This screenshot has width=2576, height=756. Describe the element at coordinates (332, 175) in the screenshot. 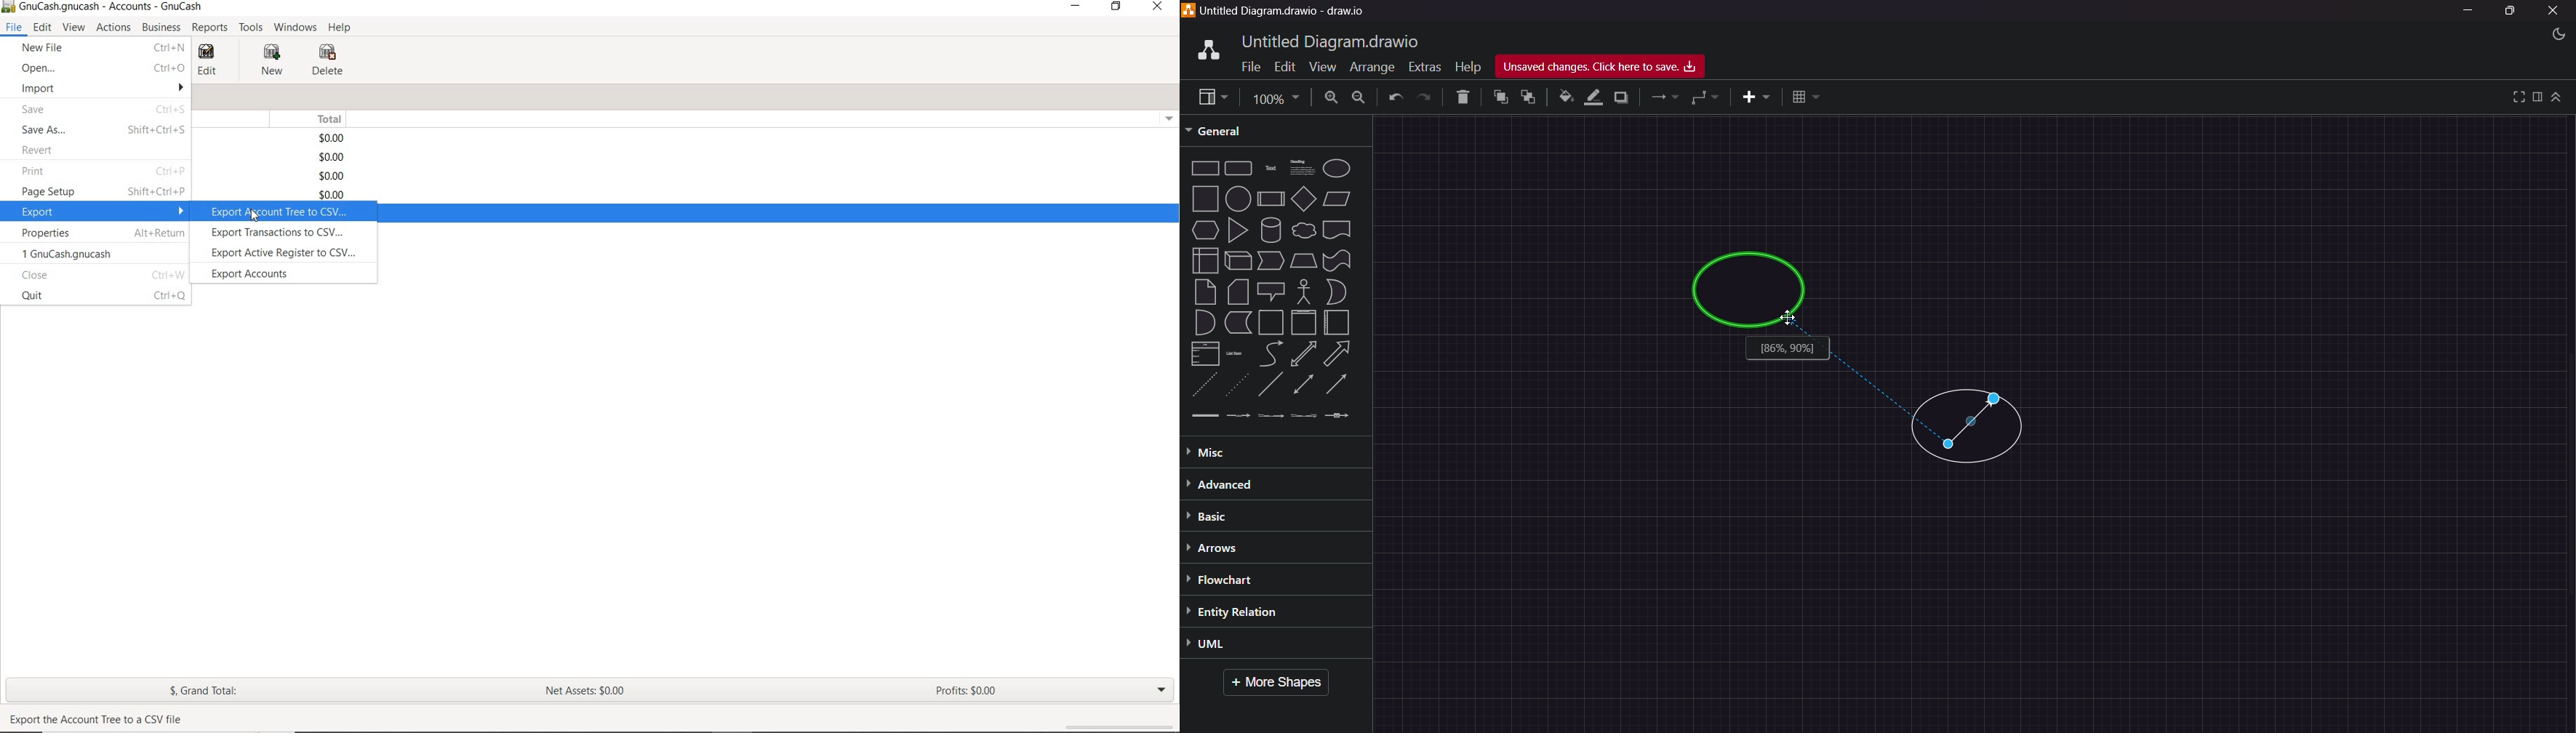

I see `$0.00` at that location.